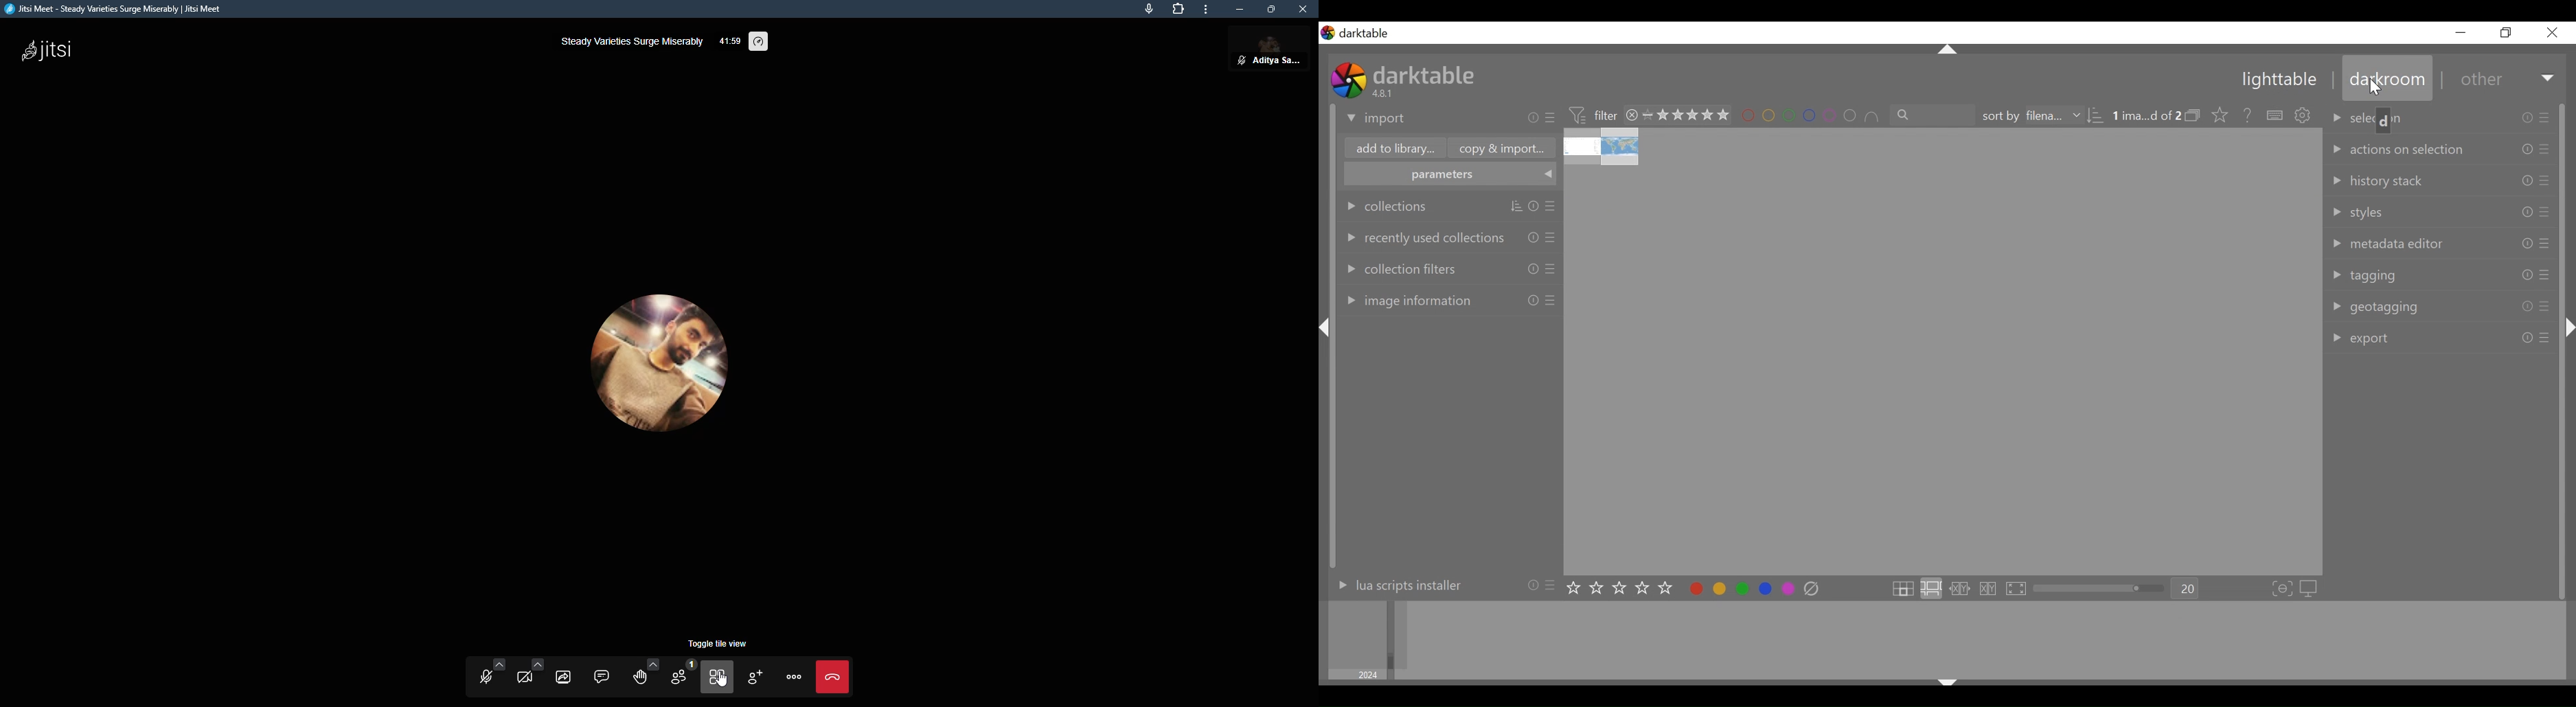 This screenshot has width=2576, height=728. What do you see at coordinates (1533, 207) in the screenshot?
I see `` at bounding box center [1533, 207].